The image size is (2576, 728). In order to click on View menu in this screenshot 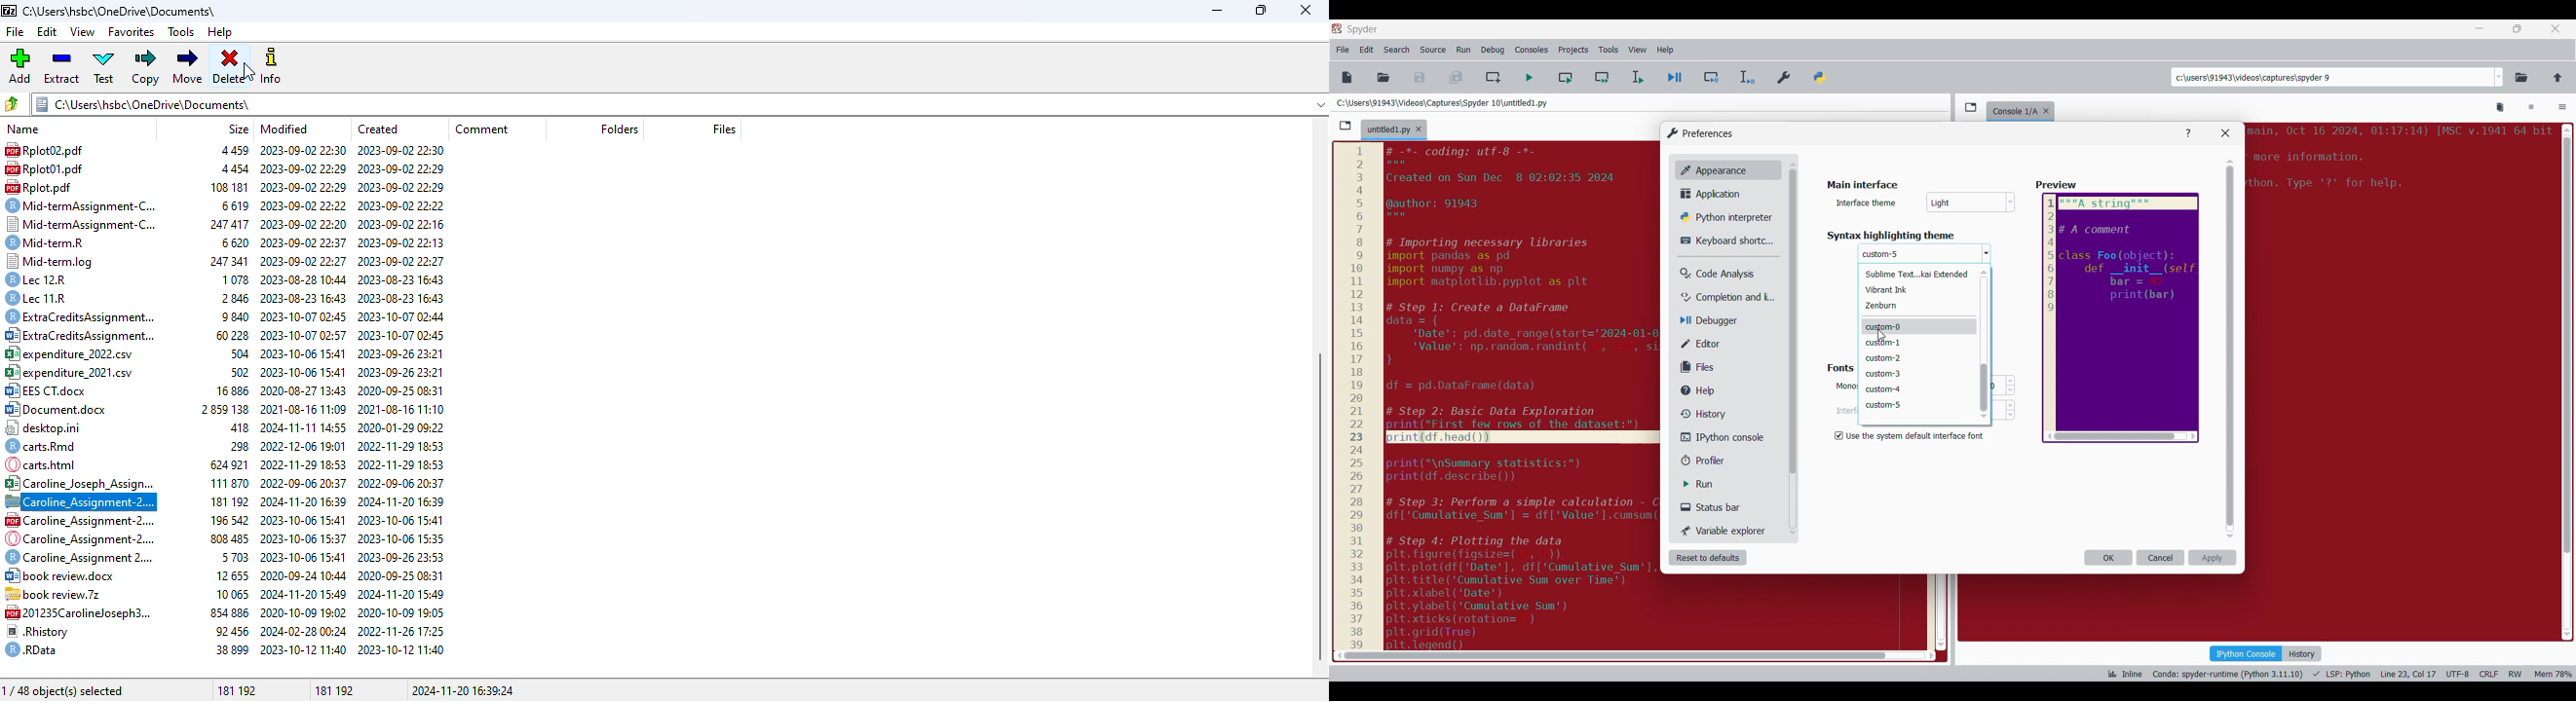, I will do `click(1637, 50)`.